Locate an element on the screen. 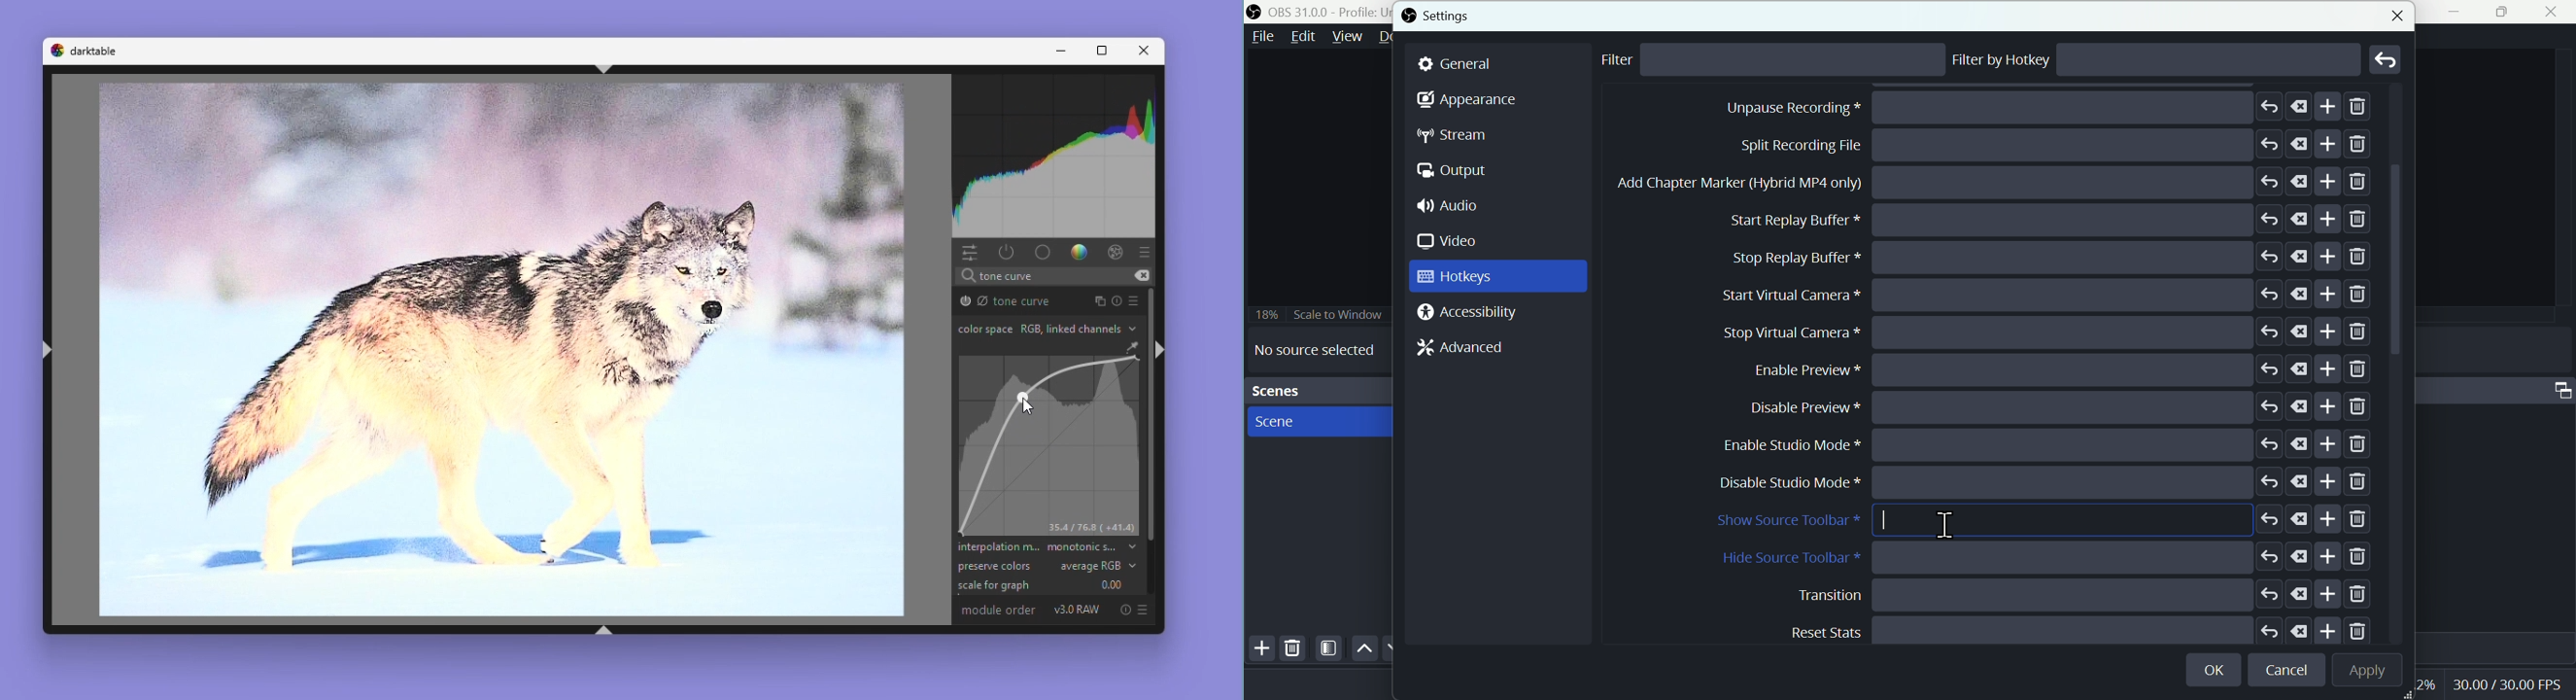  Docks is located at coordinates (1396, 38).